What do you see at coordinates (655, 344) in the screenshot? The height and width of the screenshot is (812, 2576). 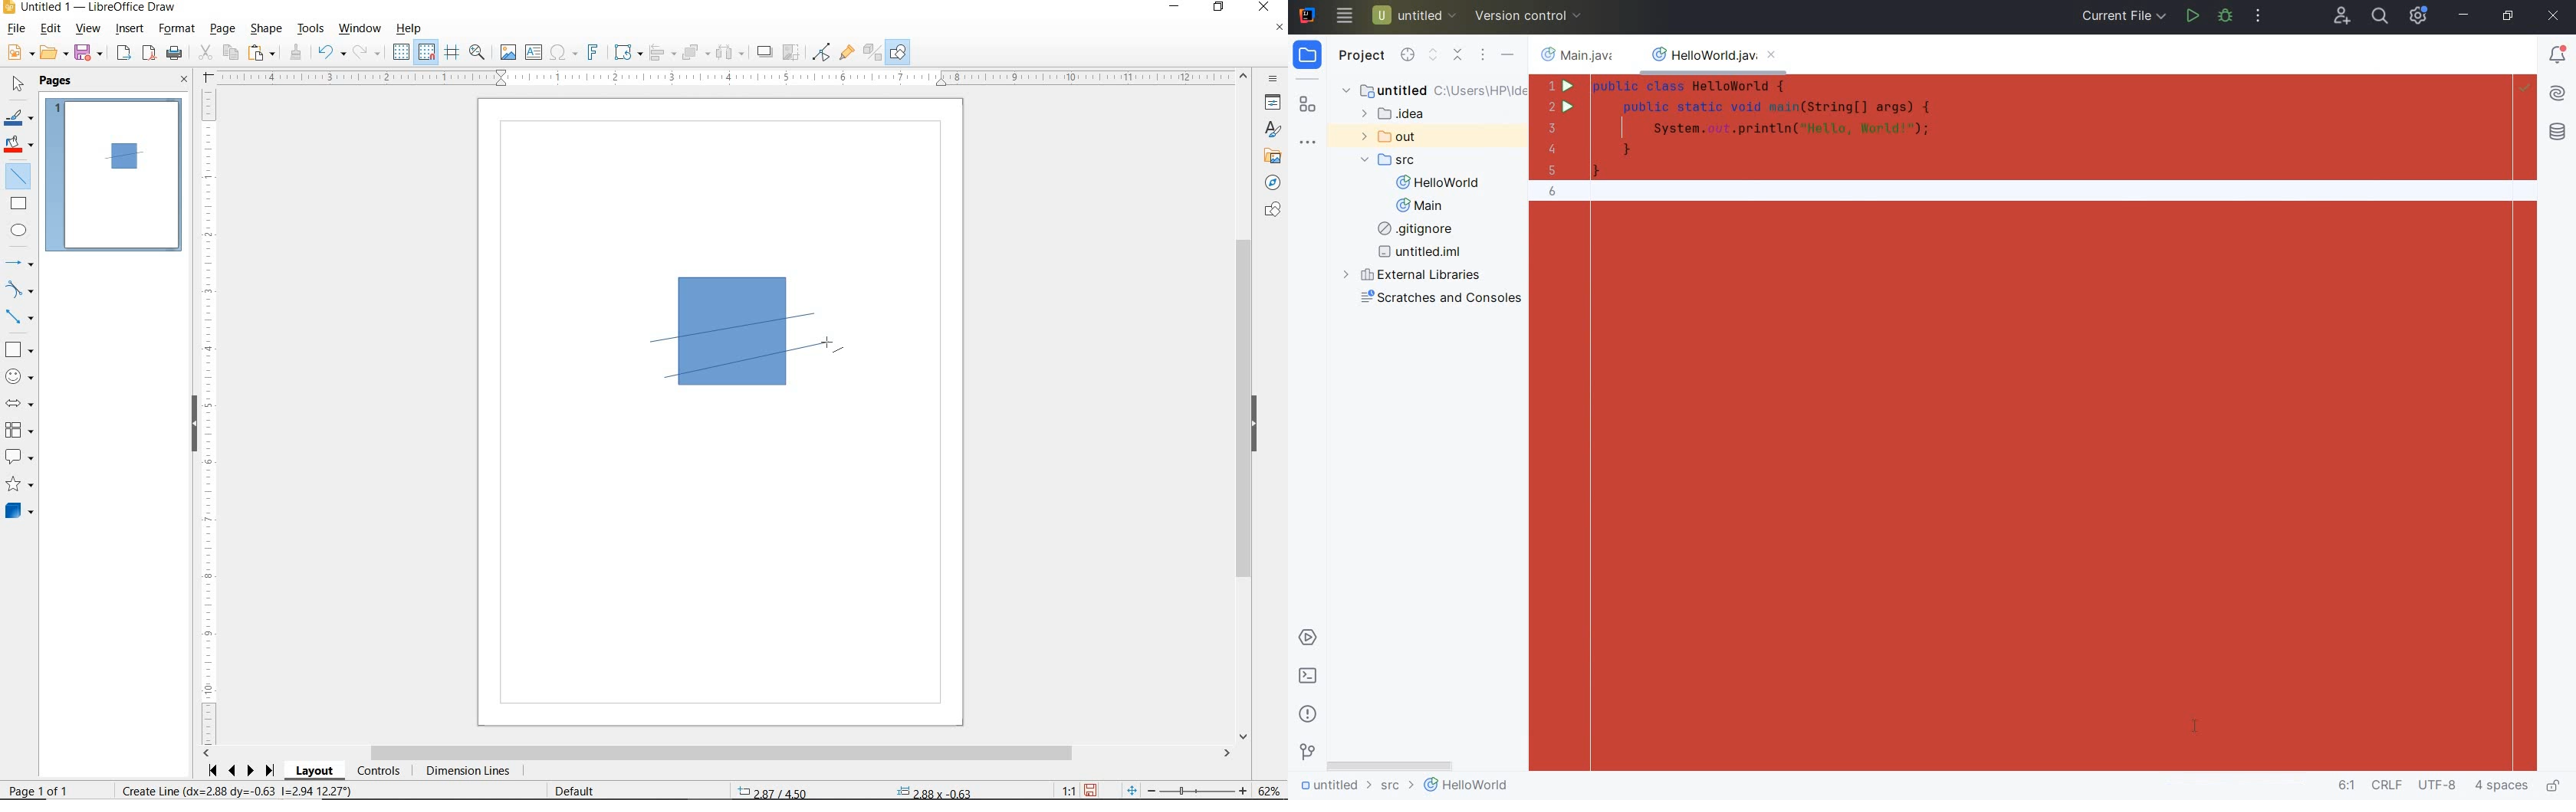 I see `LINE TOOL` at bounding box center [655, 344].